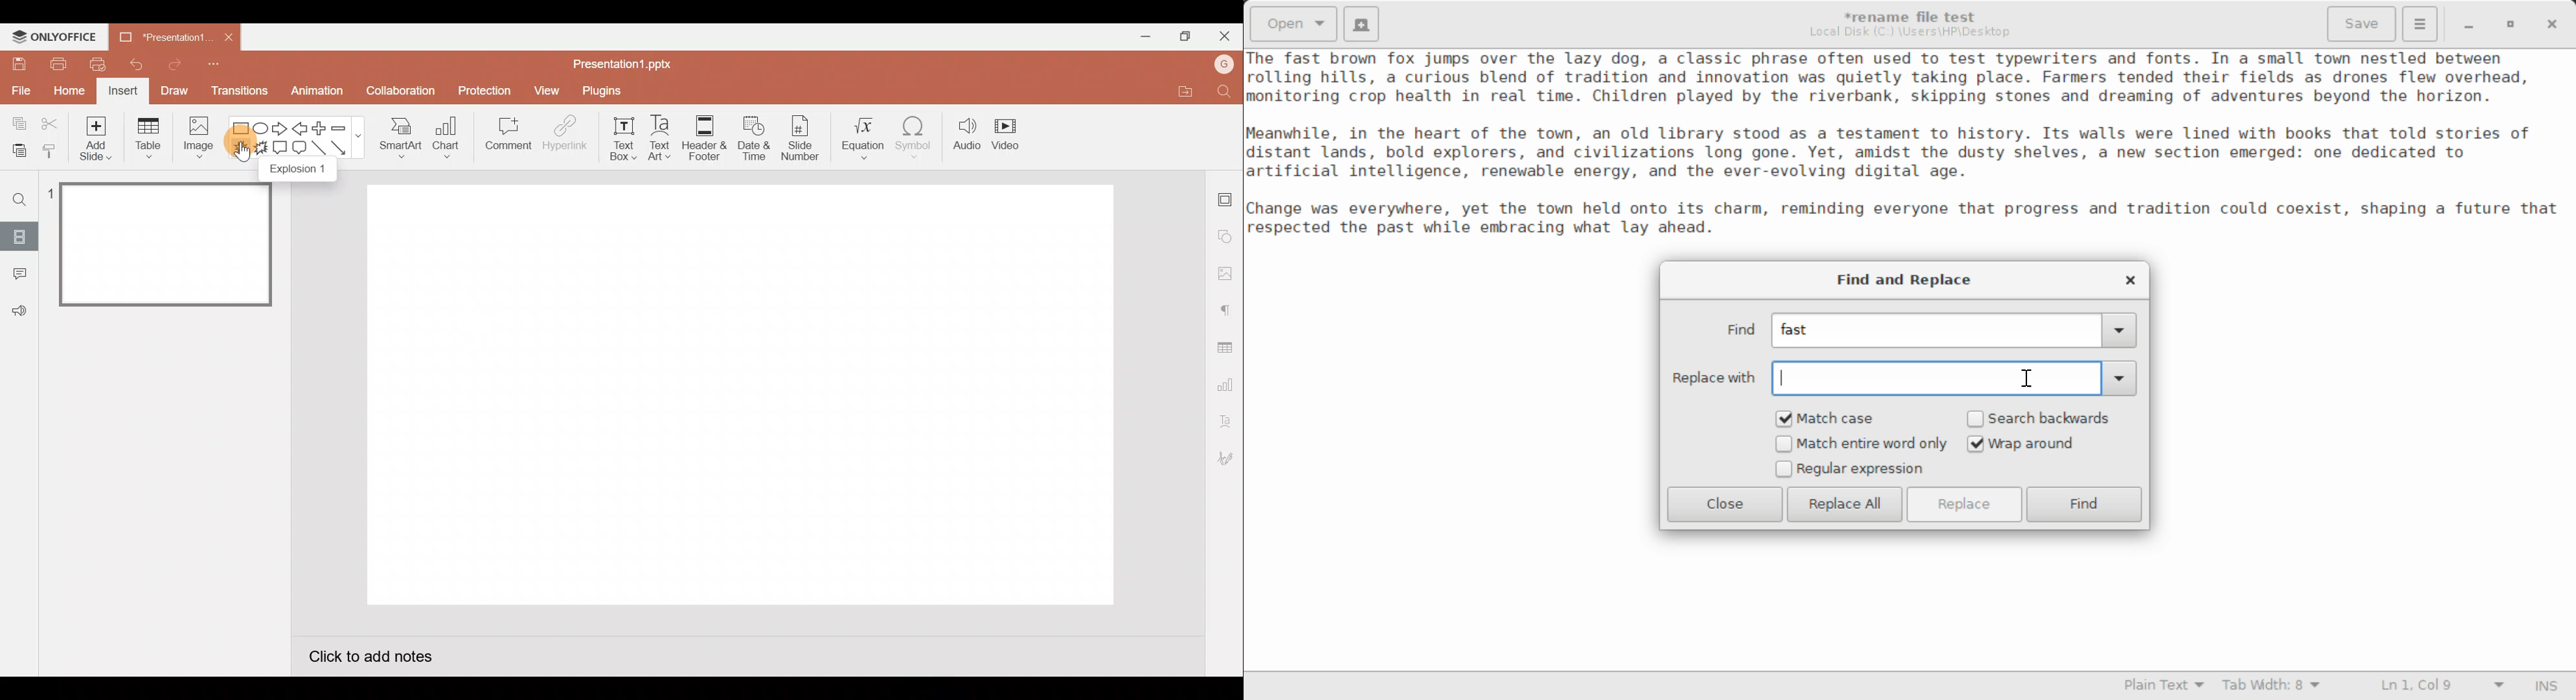 The height and width of the screenshot is (700, 2576). What do you see at coordinates (240, 126) in the screenshot?
I see `Rectangle` at bounding box center [240, 126].